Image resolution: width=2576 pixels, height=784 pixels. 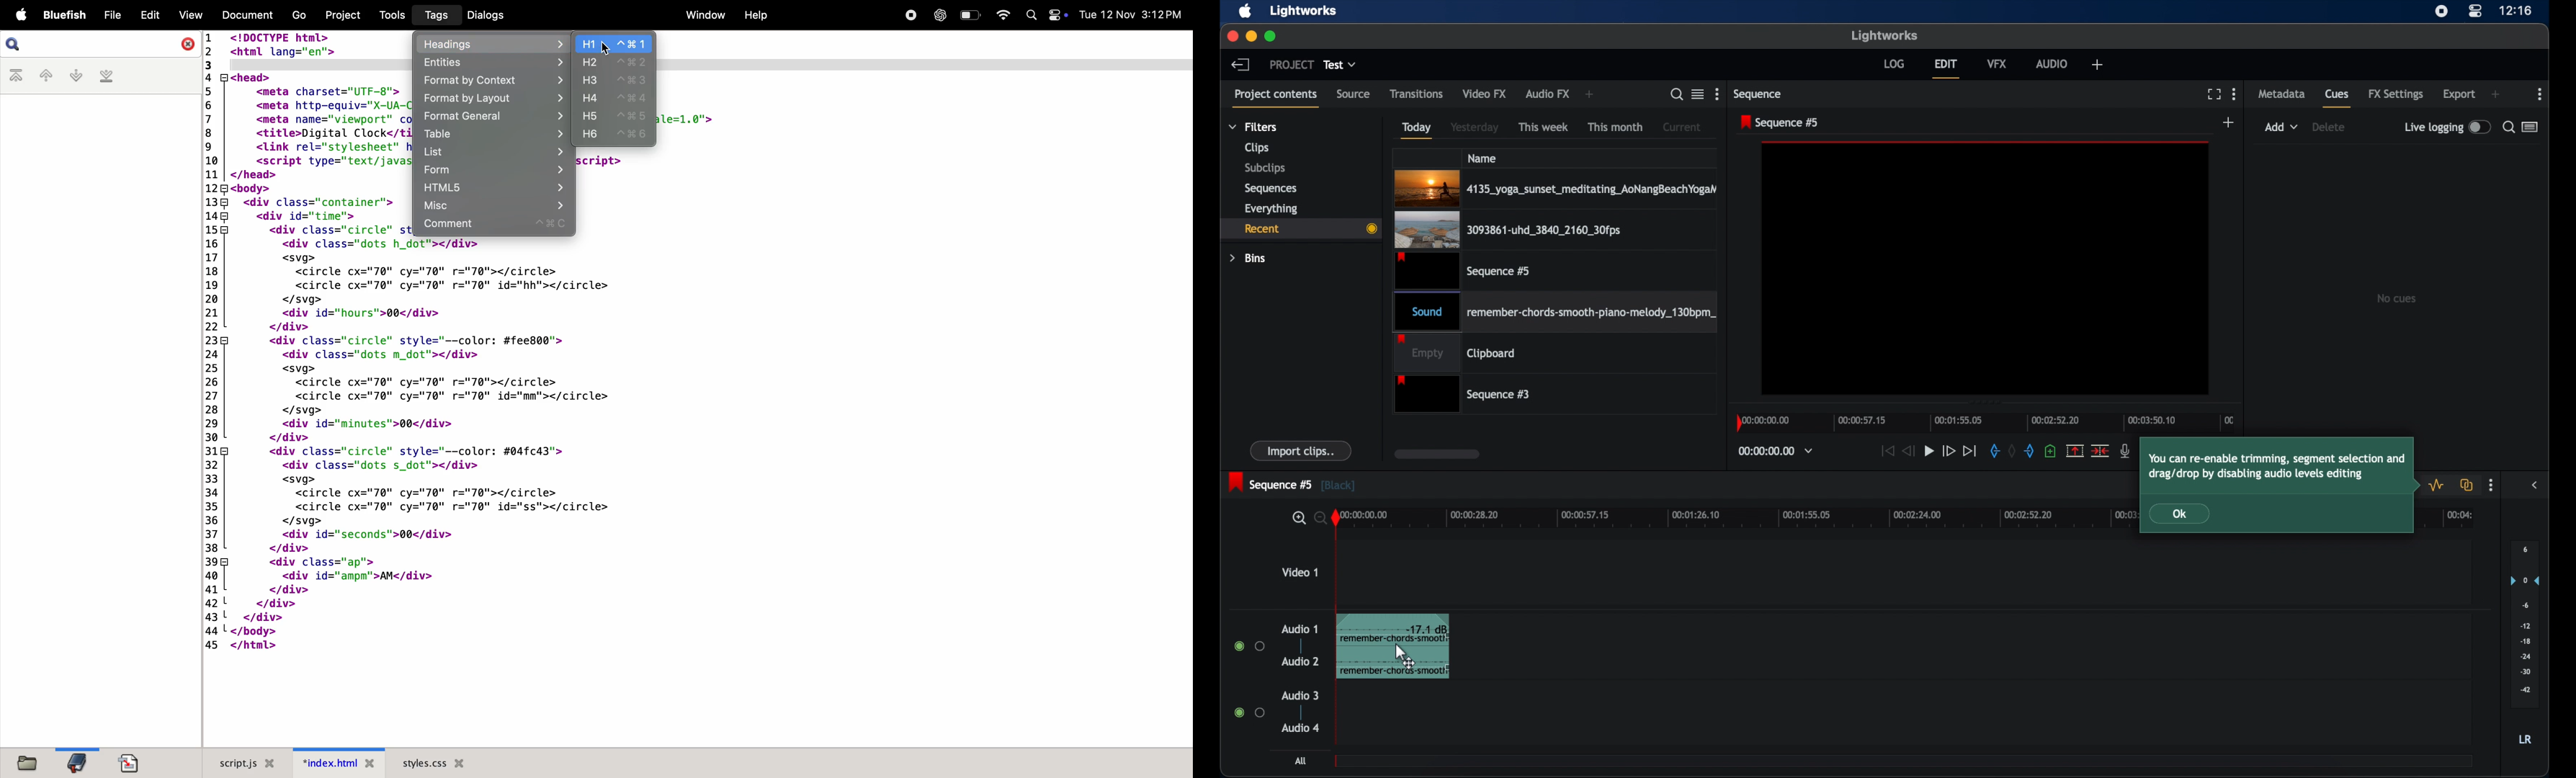 I want to click on yesterday, so click(x=1475, y=128).